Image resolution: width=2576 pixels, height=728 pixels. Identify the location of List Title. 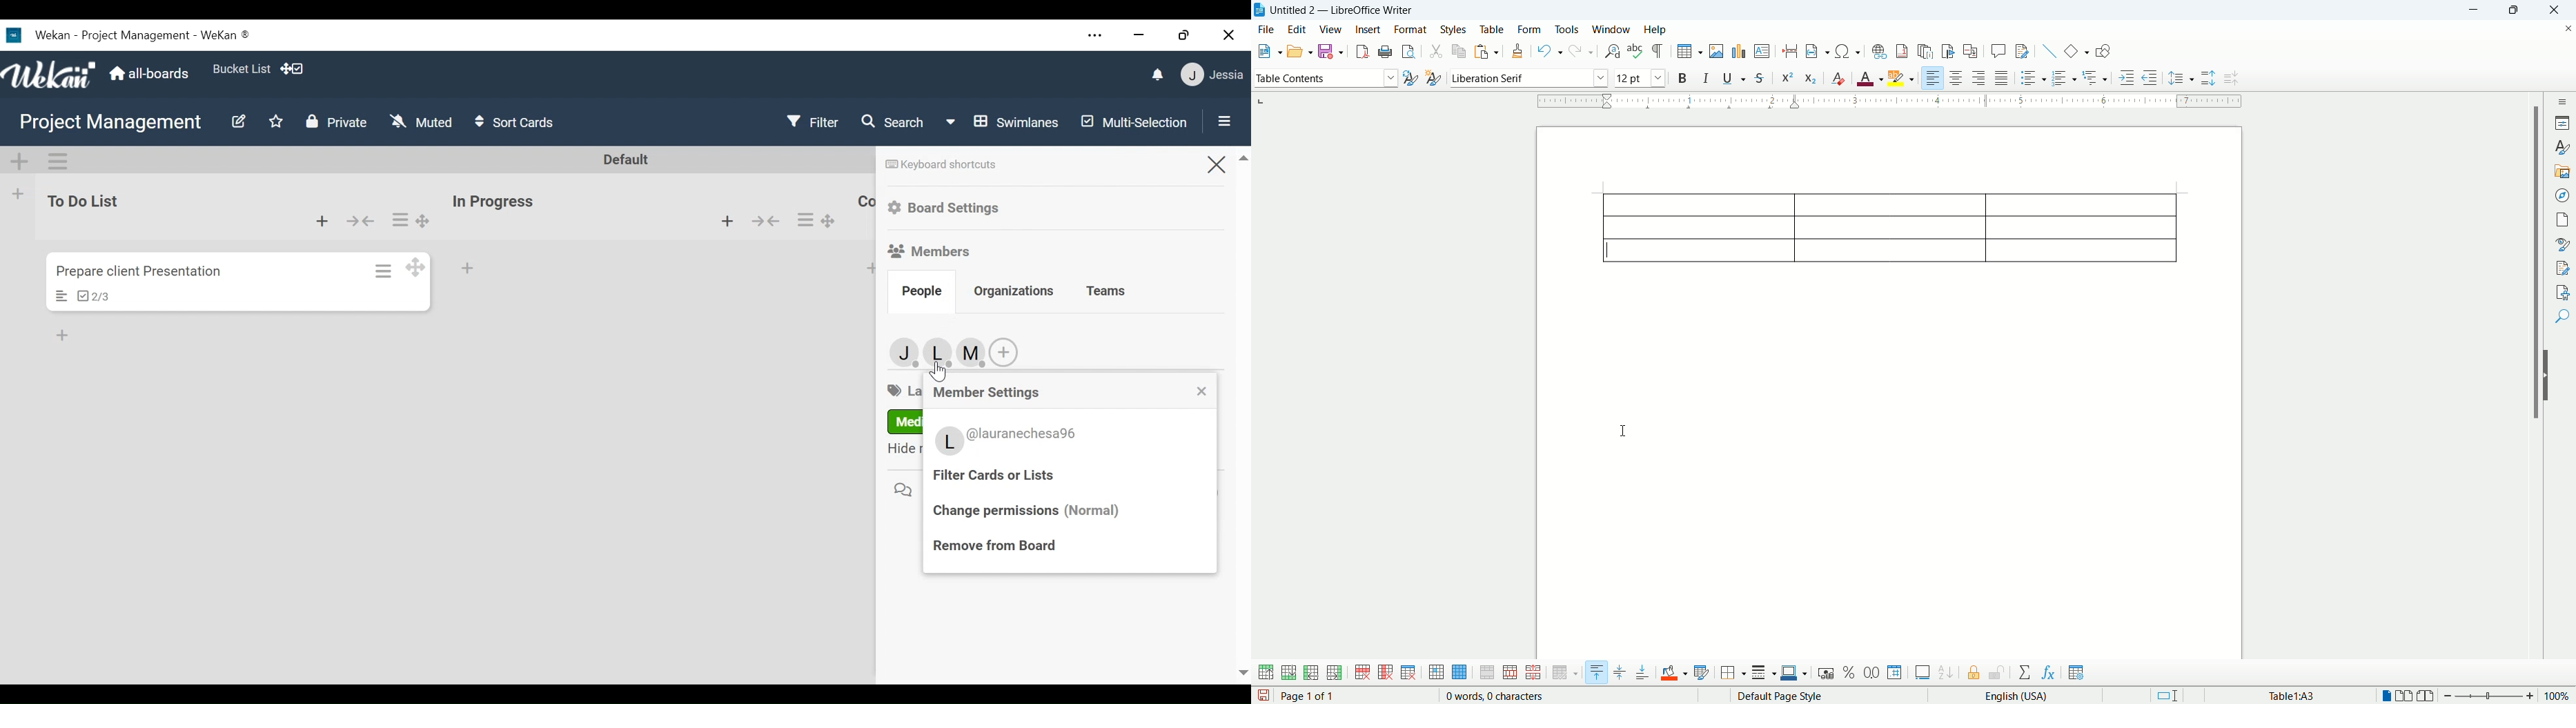
(865, 203).